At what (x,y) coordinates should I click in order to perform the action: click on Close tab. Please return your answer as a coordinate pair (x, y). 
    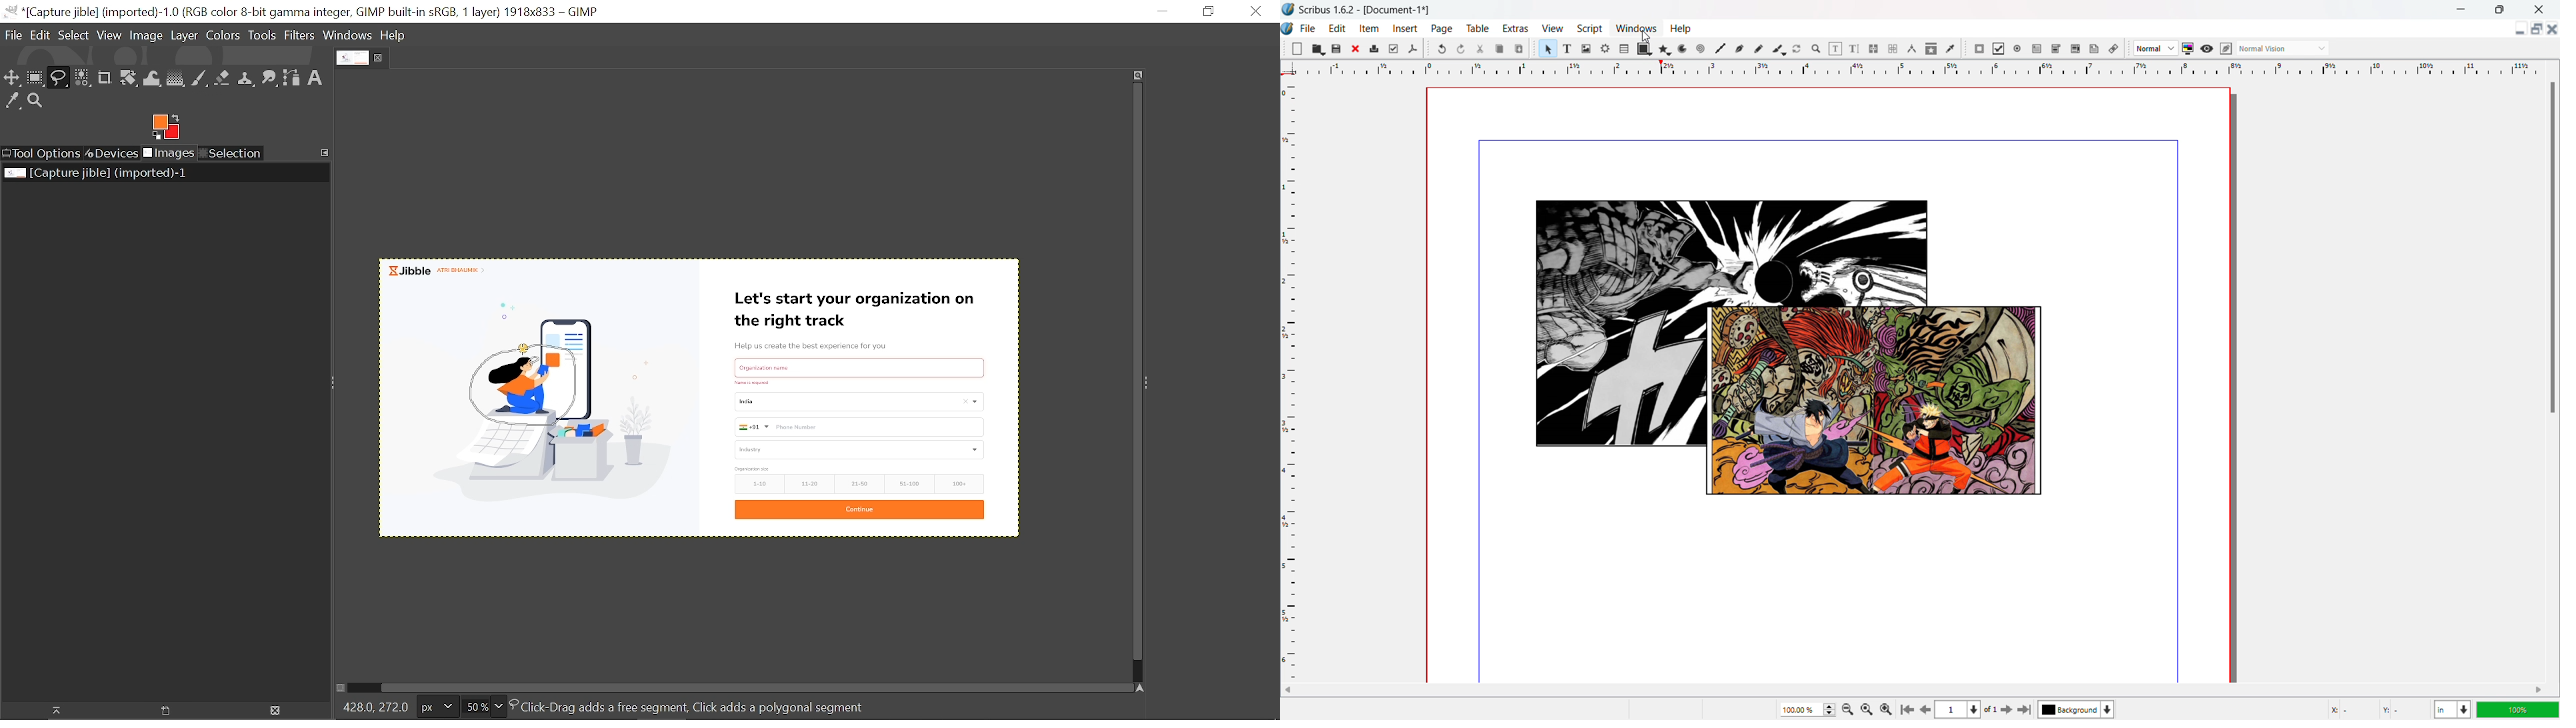
    Looking at the image, I should click on (381, 58).